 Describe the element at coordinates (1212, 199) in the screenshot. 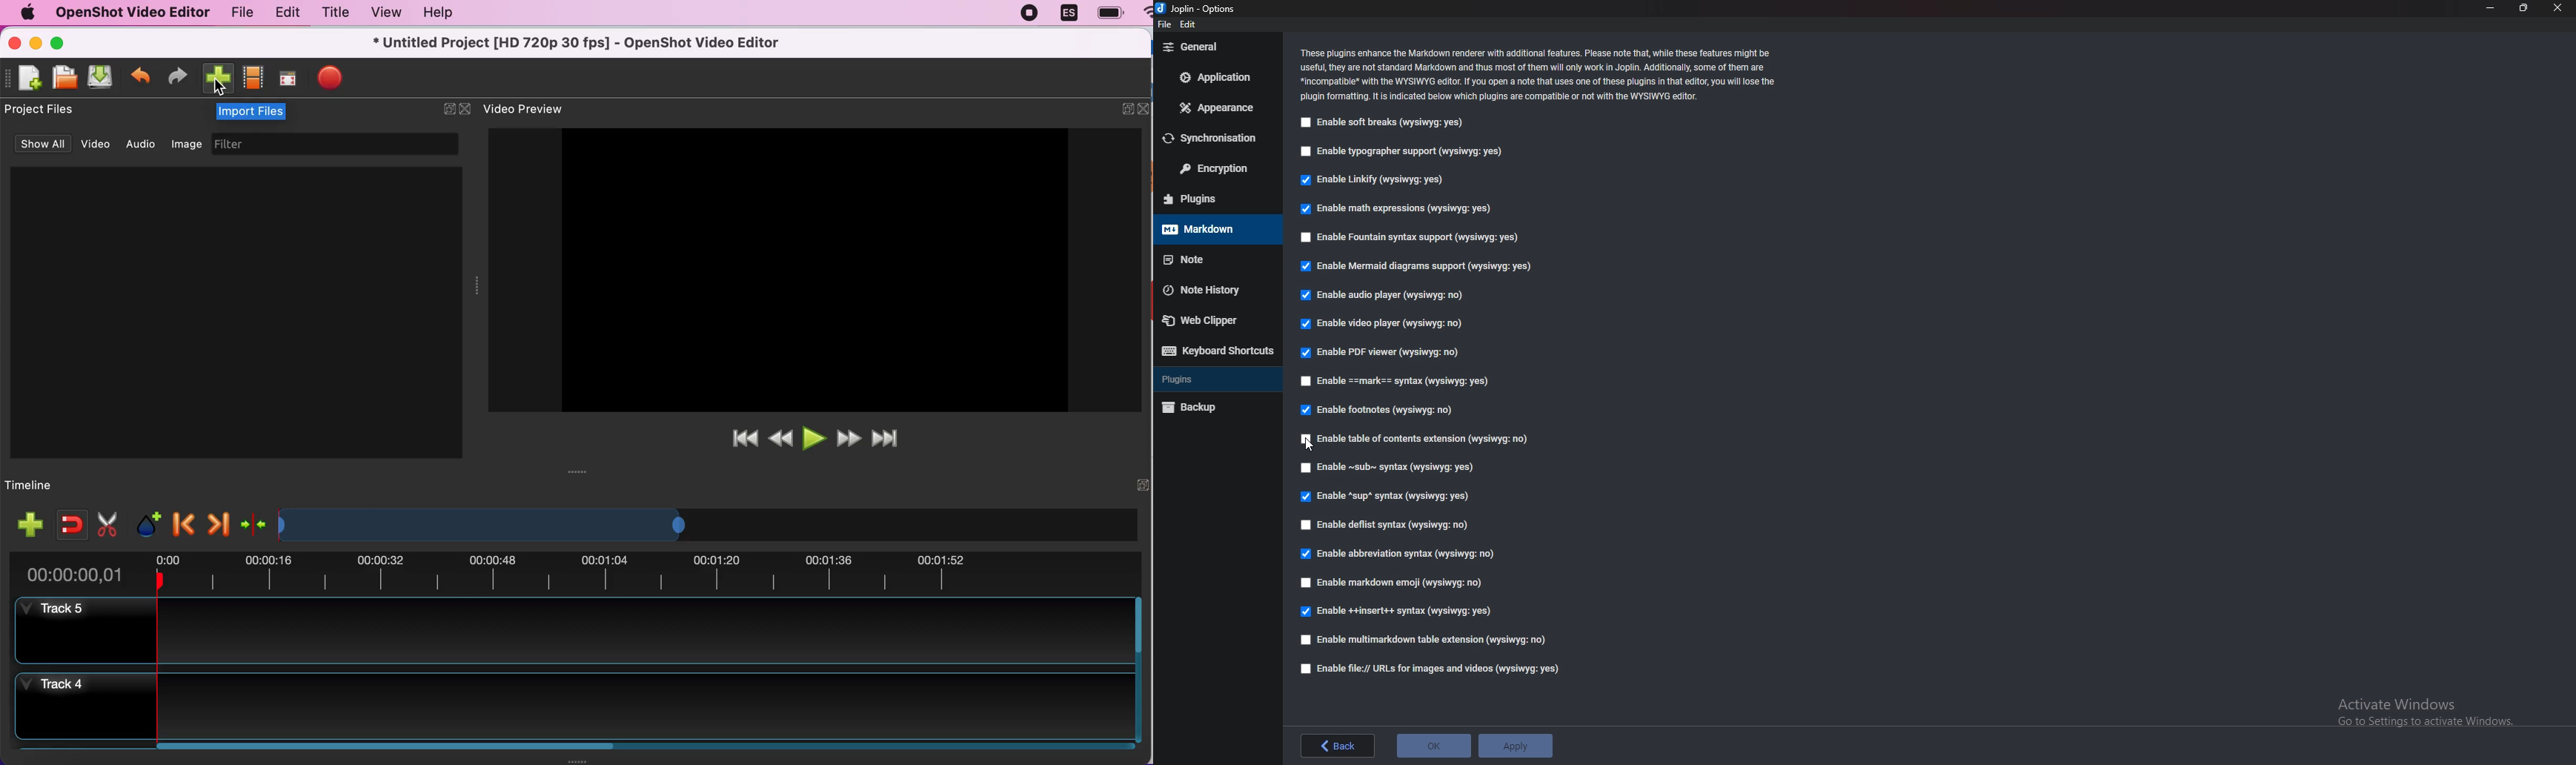

I see `Plugins` at that location.